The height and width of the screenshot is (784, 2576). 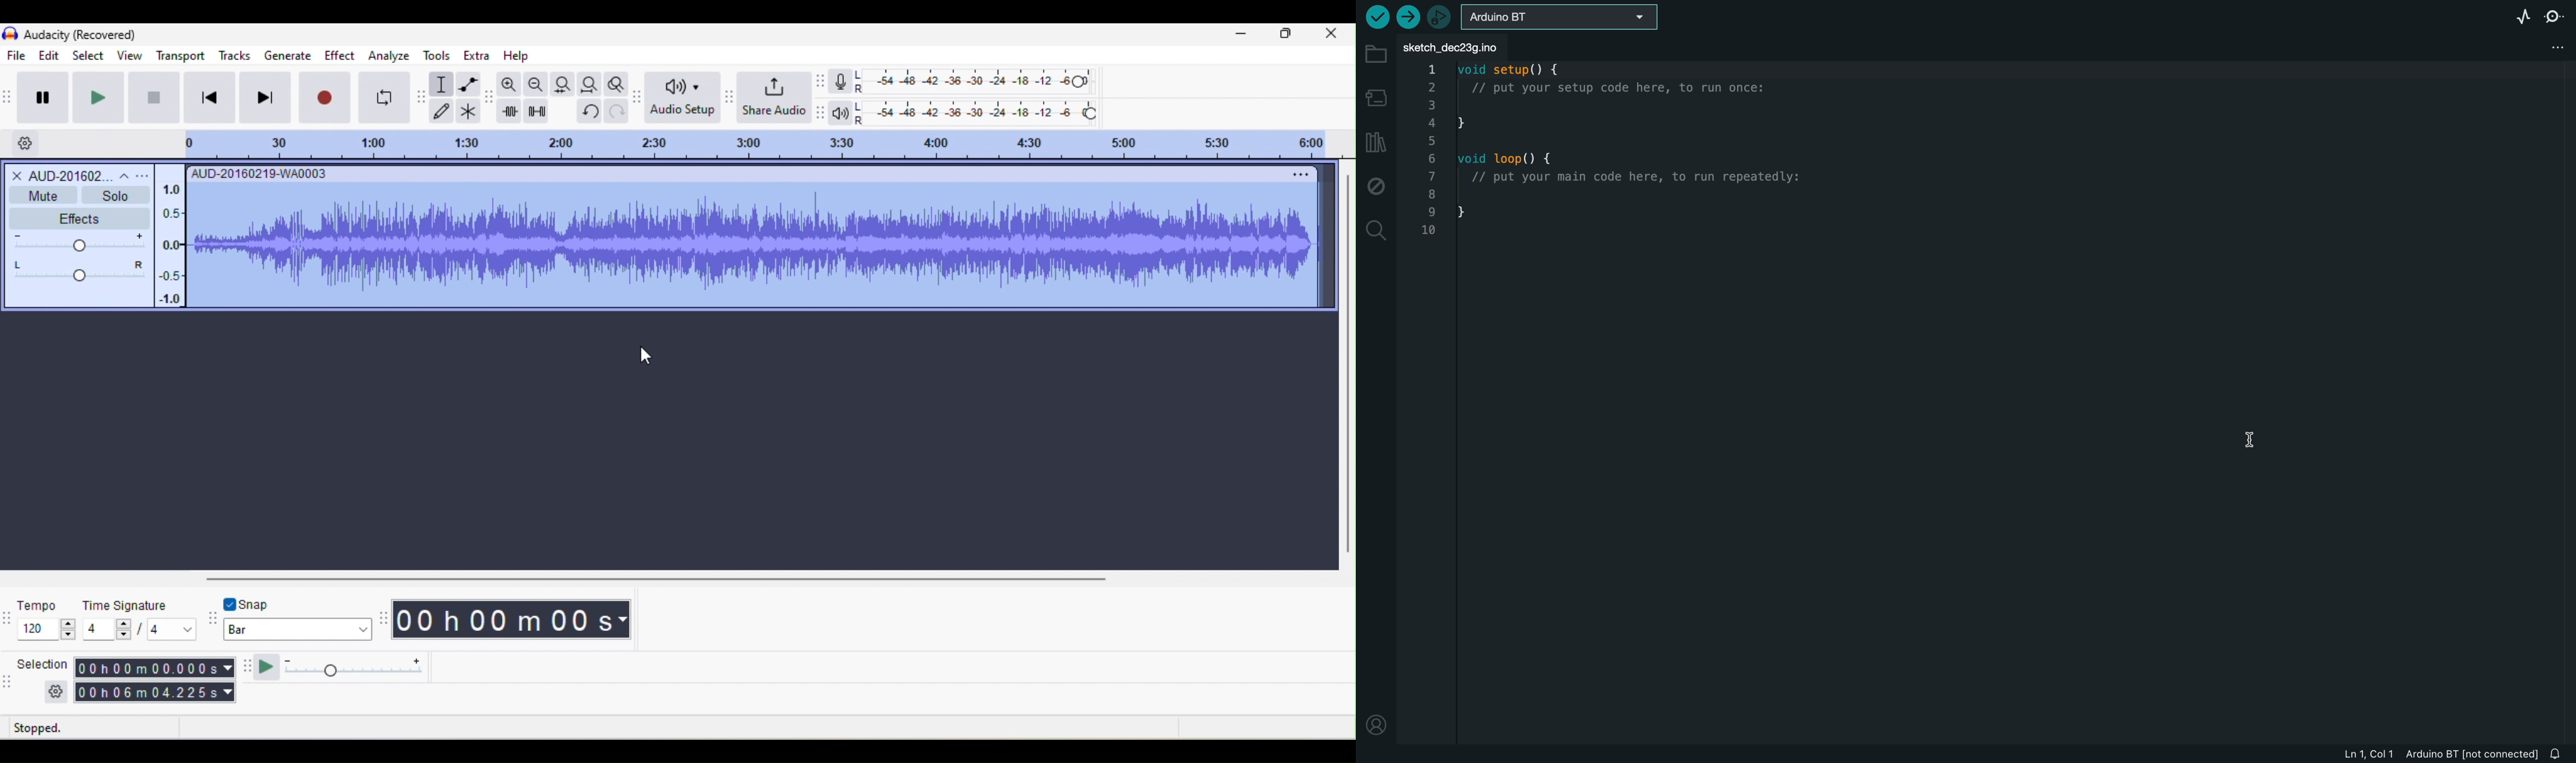 I want to click on audacity plat at speed, so click(x=248, y=669).